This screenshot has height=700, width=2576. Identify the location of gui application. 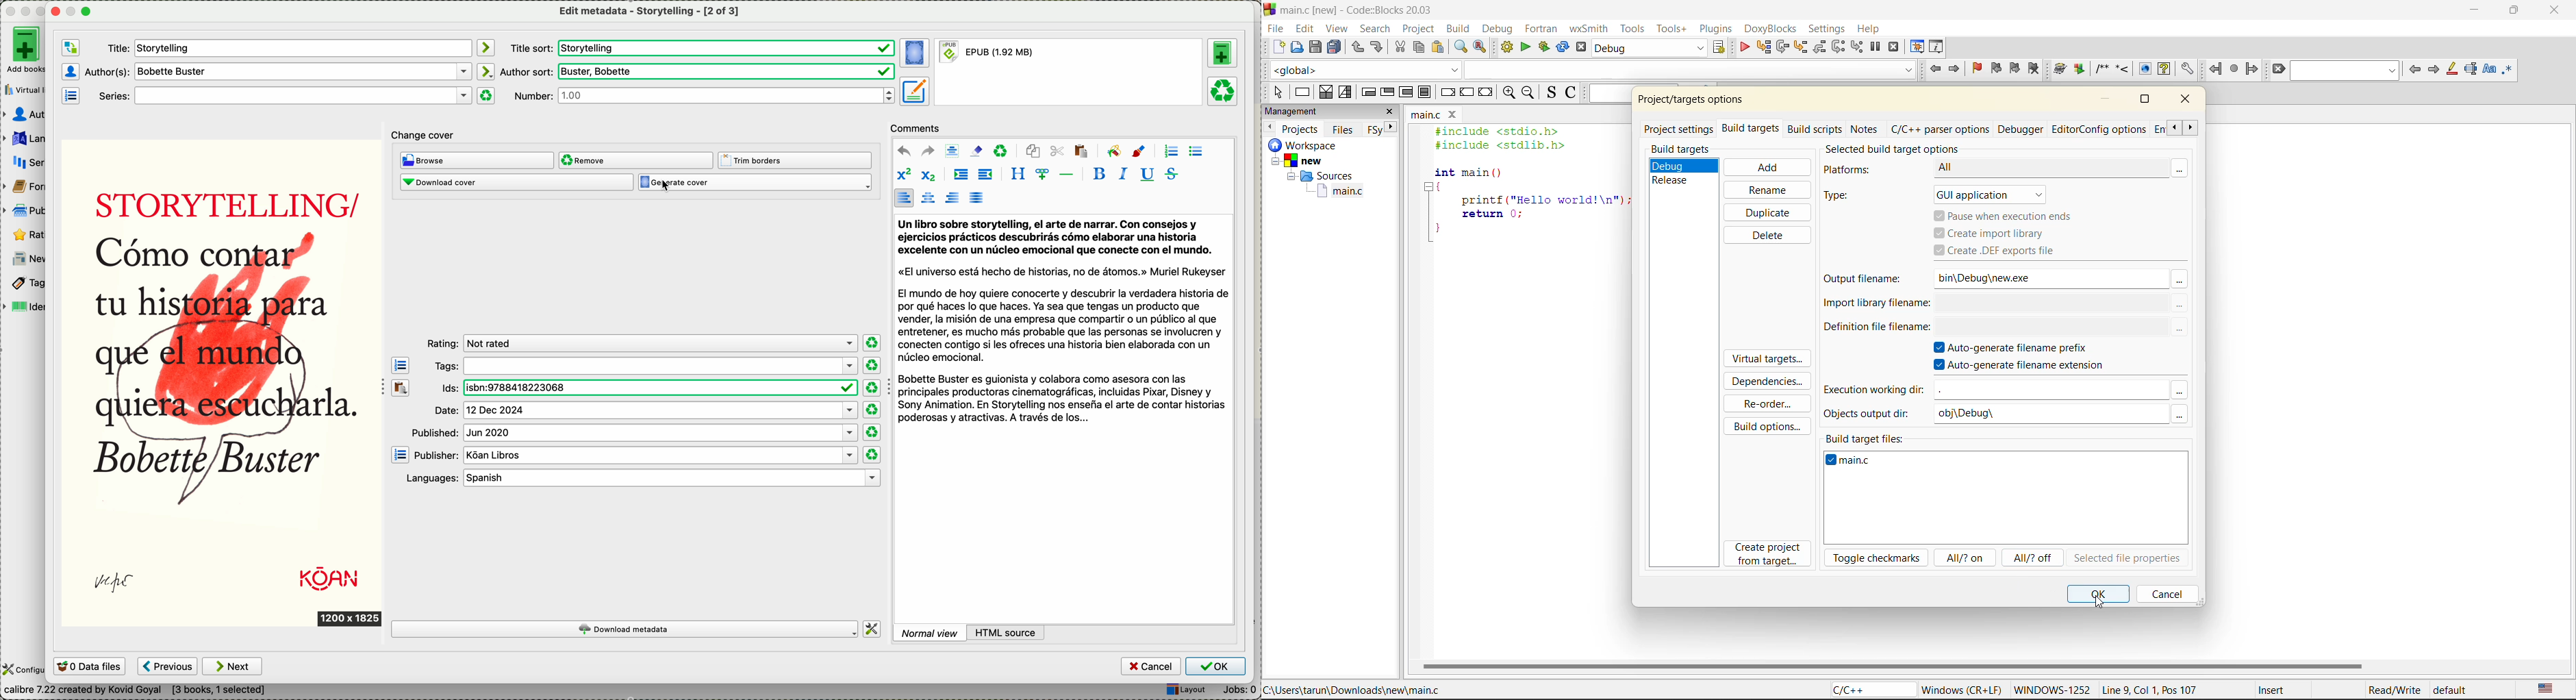
(1981, 195).